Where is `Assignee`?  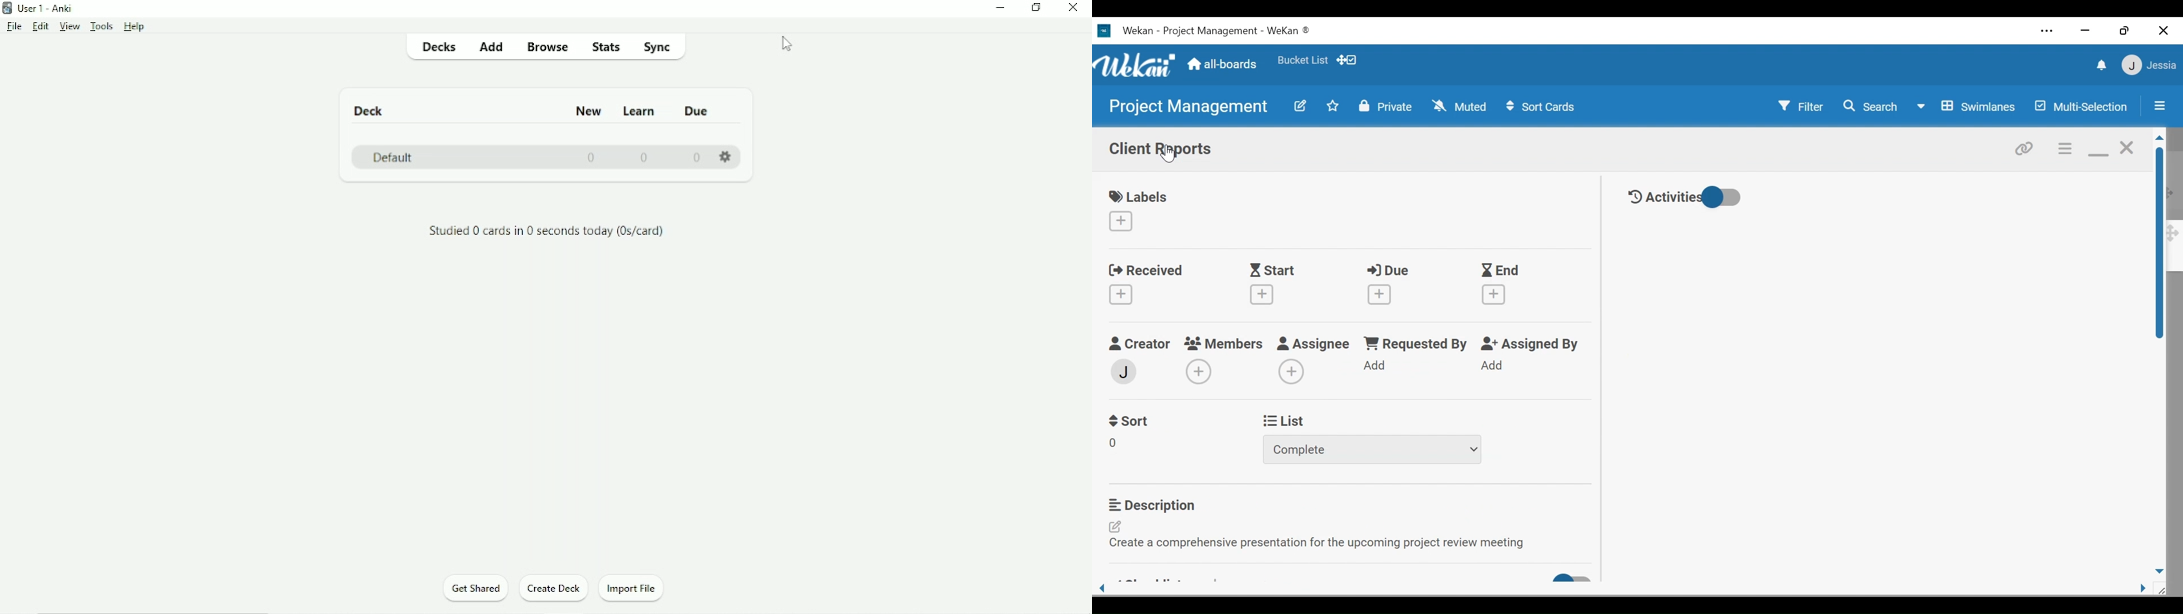
Assignee is located at coordinates (1314, 343).